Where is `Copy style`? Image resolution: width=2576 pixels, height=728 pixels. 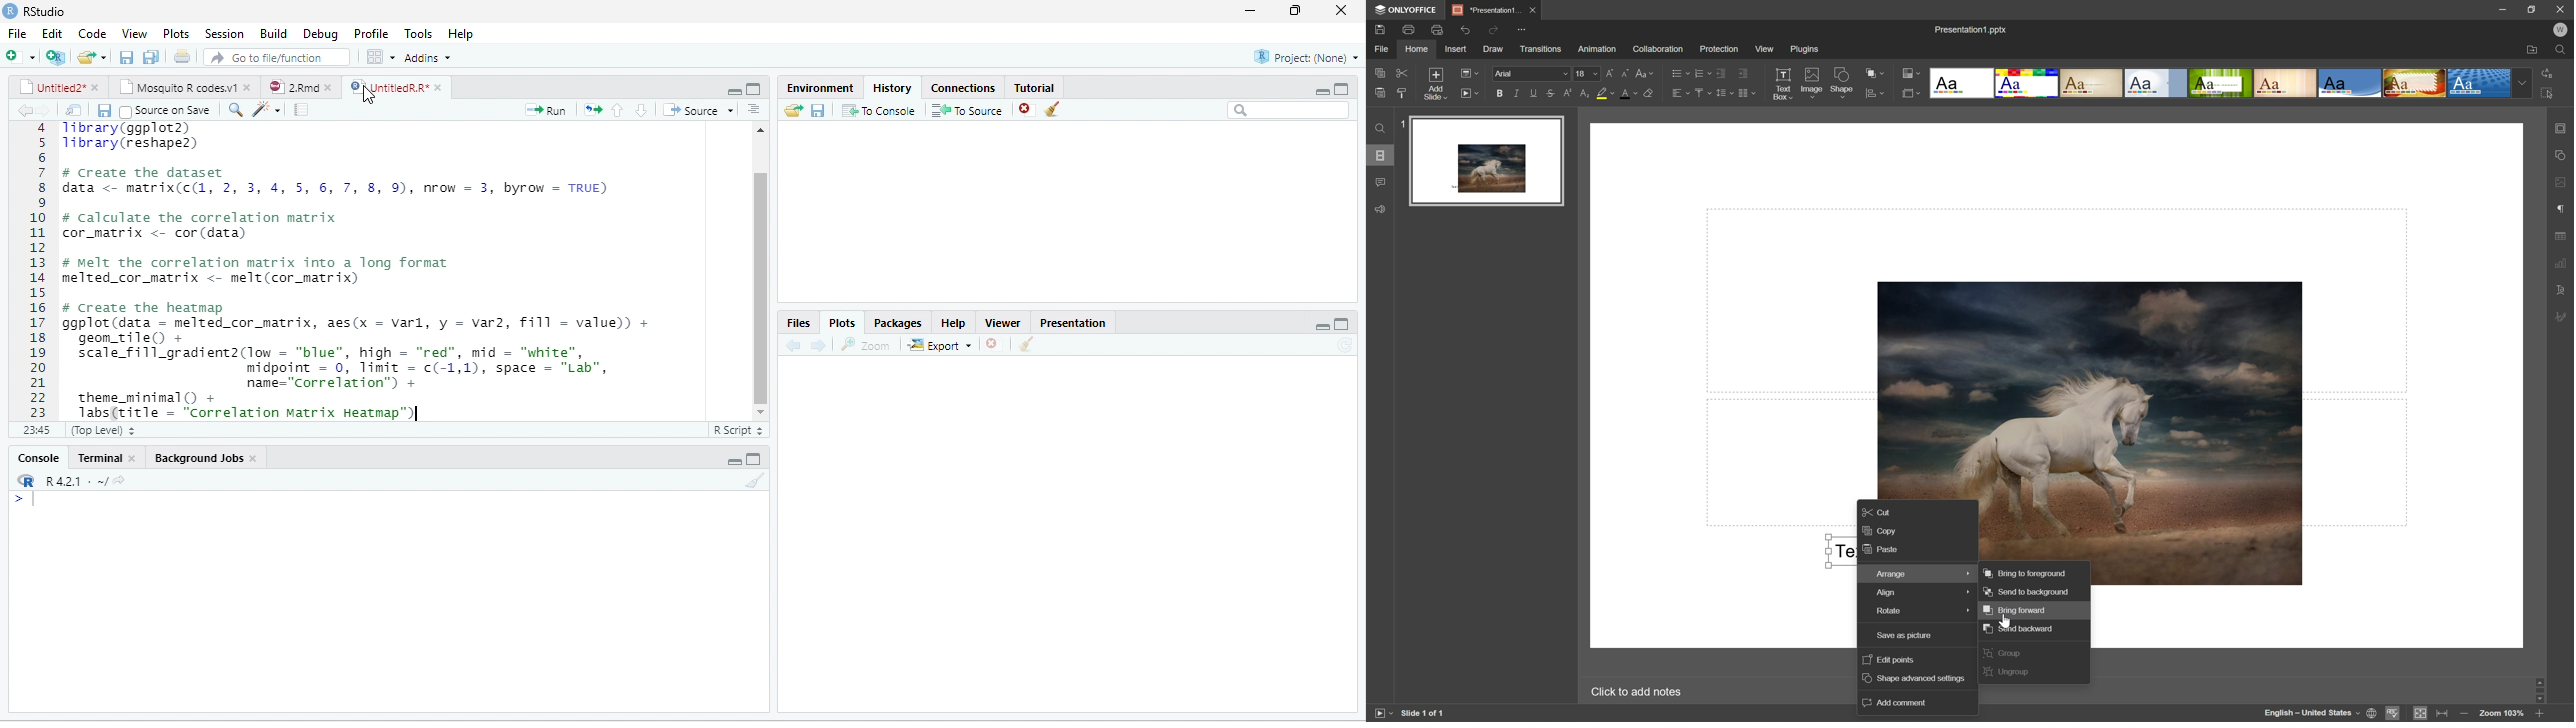 Copy style is located at coordinates (1401, 92).